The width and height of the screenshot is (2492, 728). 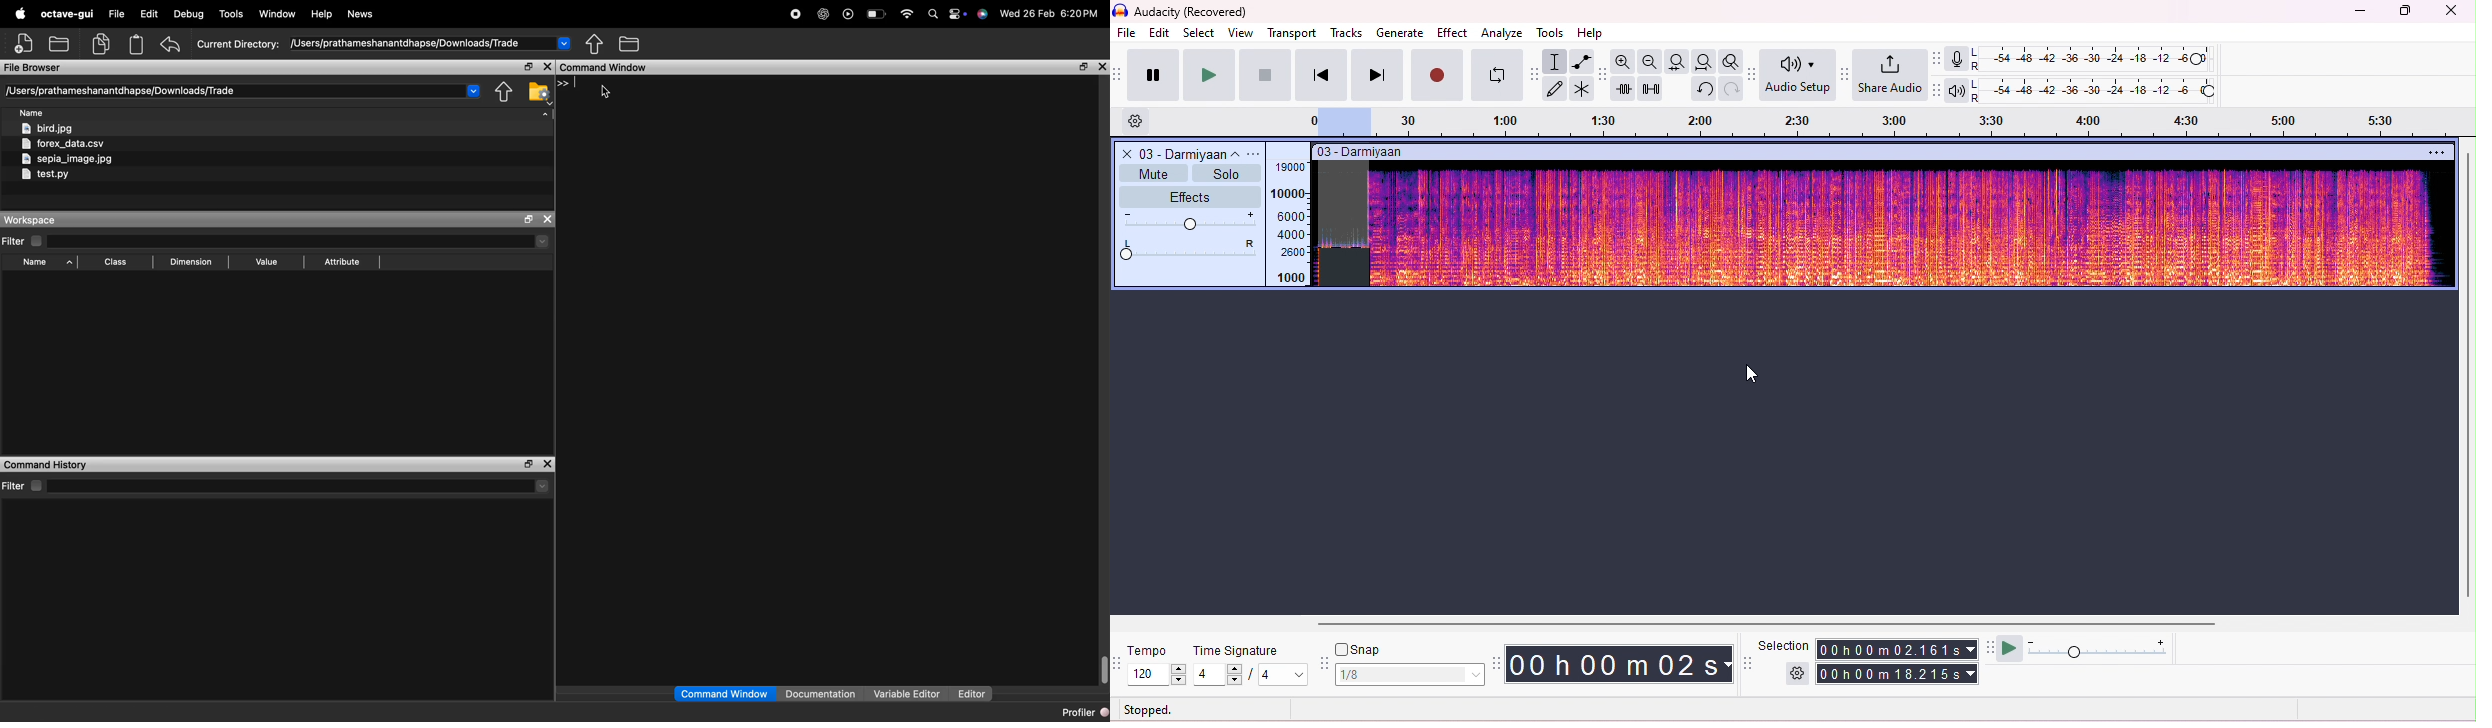 What do you see at coordinates (1755, 372) in the screenshot?
I see `cursor` at bounding box center [1755, 372].